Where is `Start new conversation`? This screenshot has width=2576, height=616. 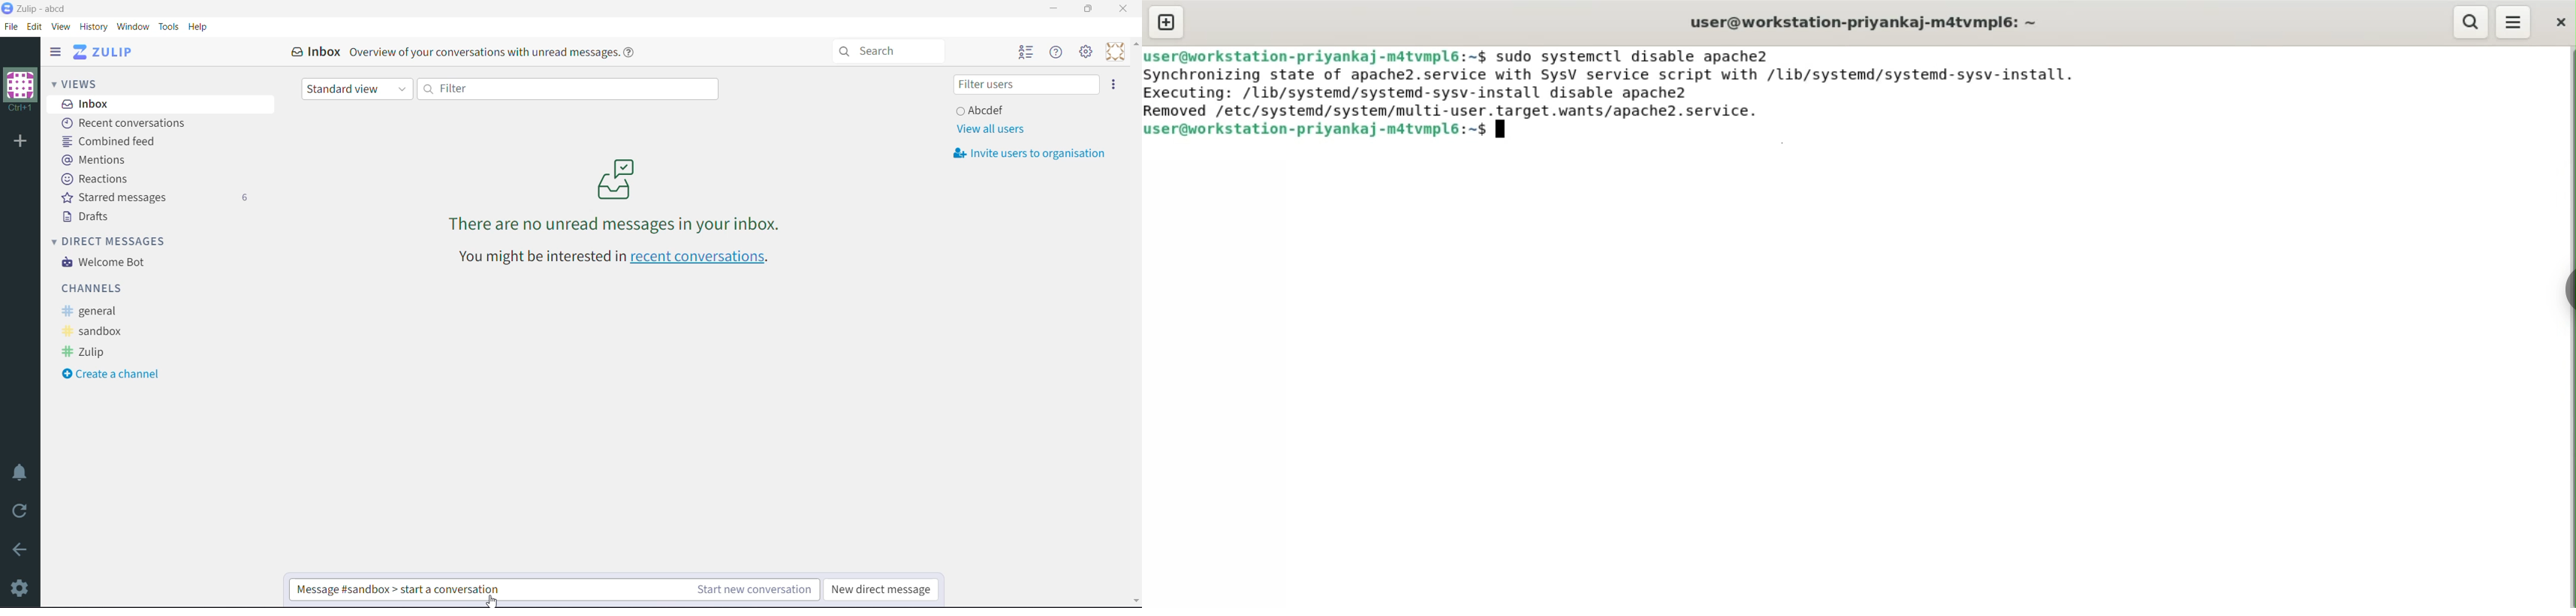
Start new conversation is located at coordinates (678, 591).